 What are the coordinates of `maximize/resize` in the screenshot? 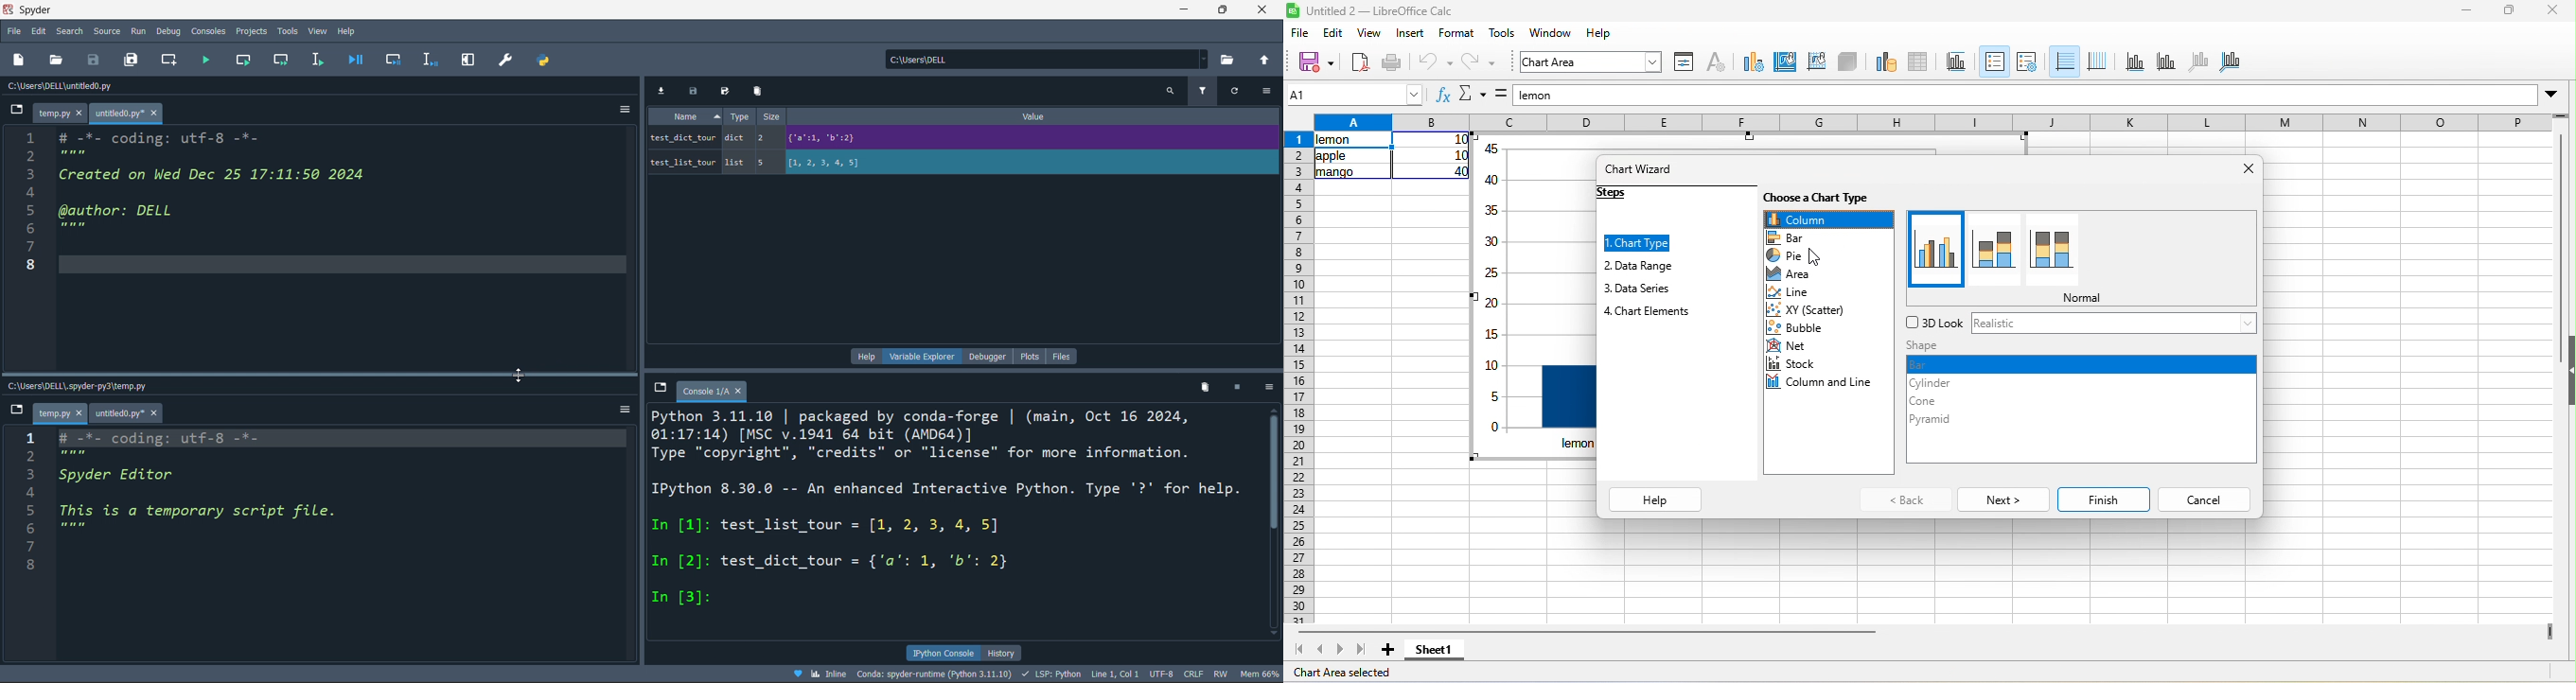 It's located at (1223, 11).